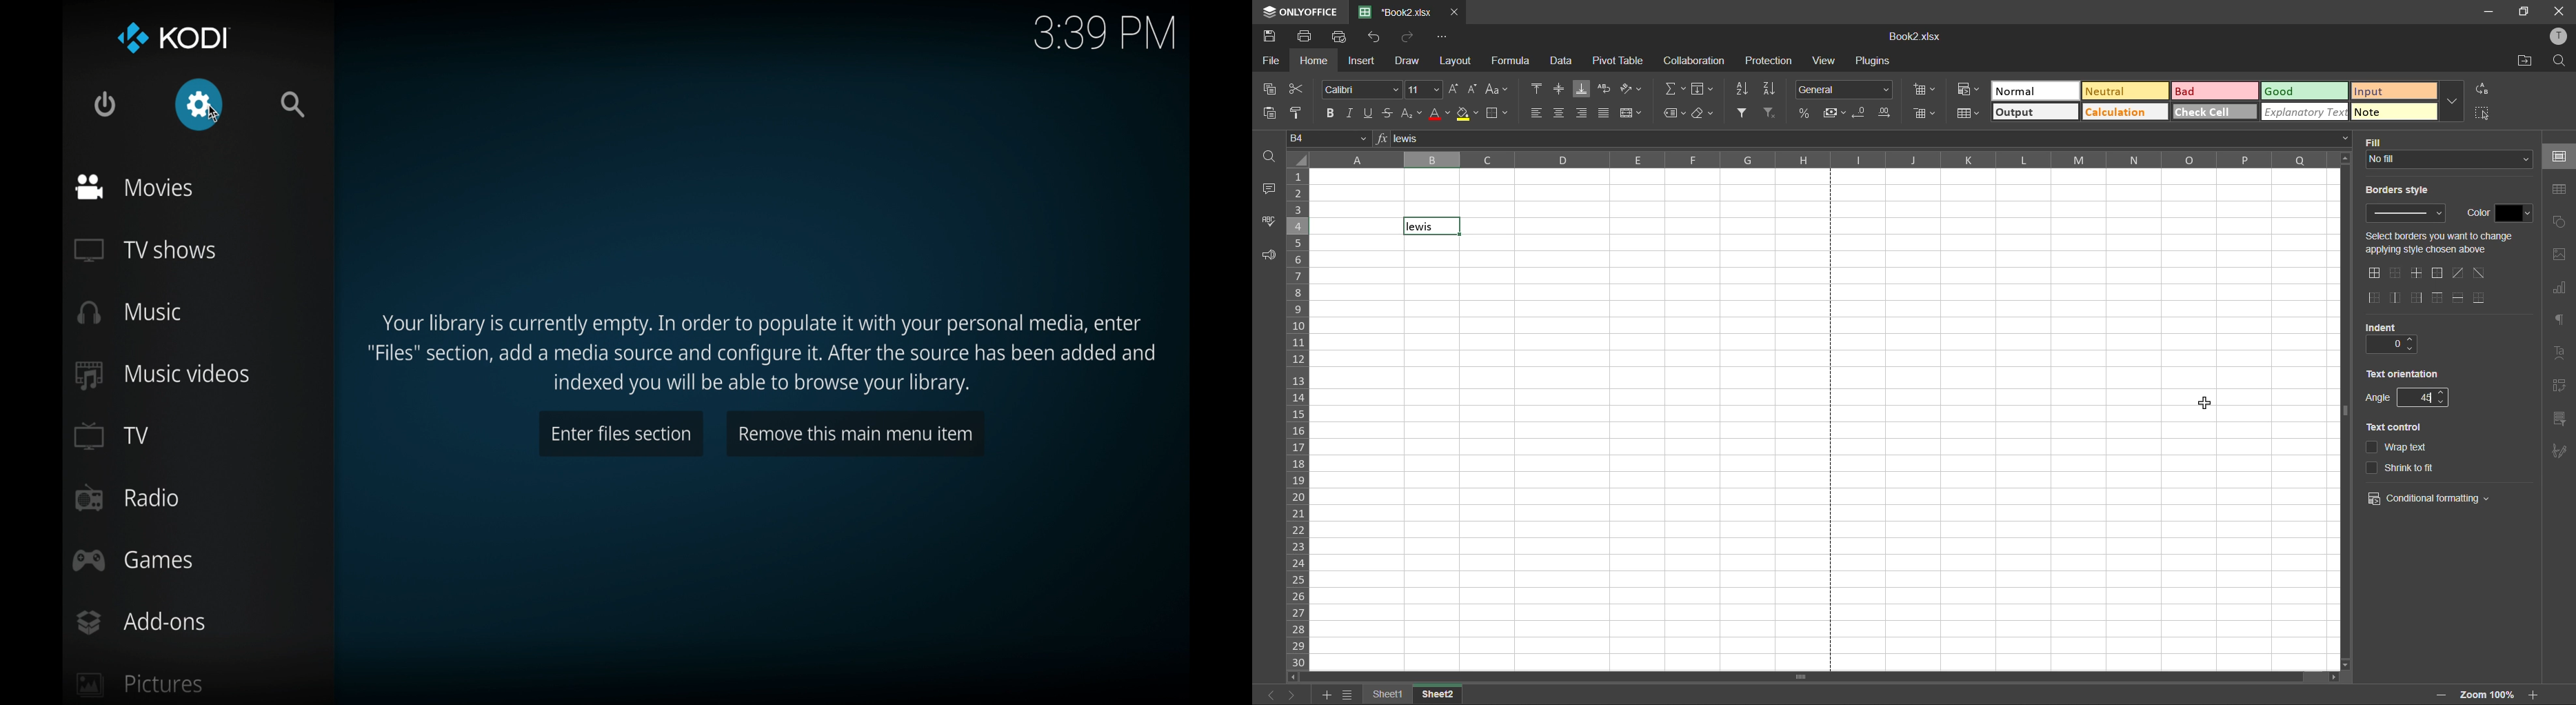 Image resolution: width=2576 pixels, height=728 pixels. I want to click on pivot table, so click(1618, 59).